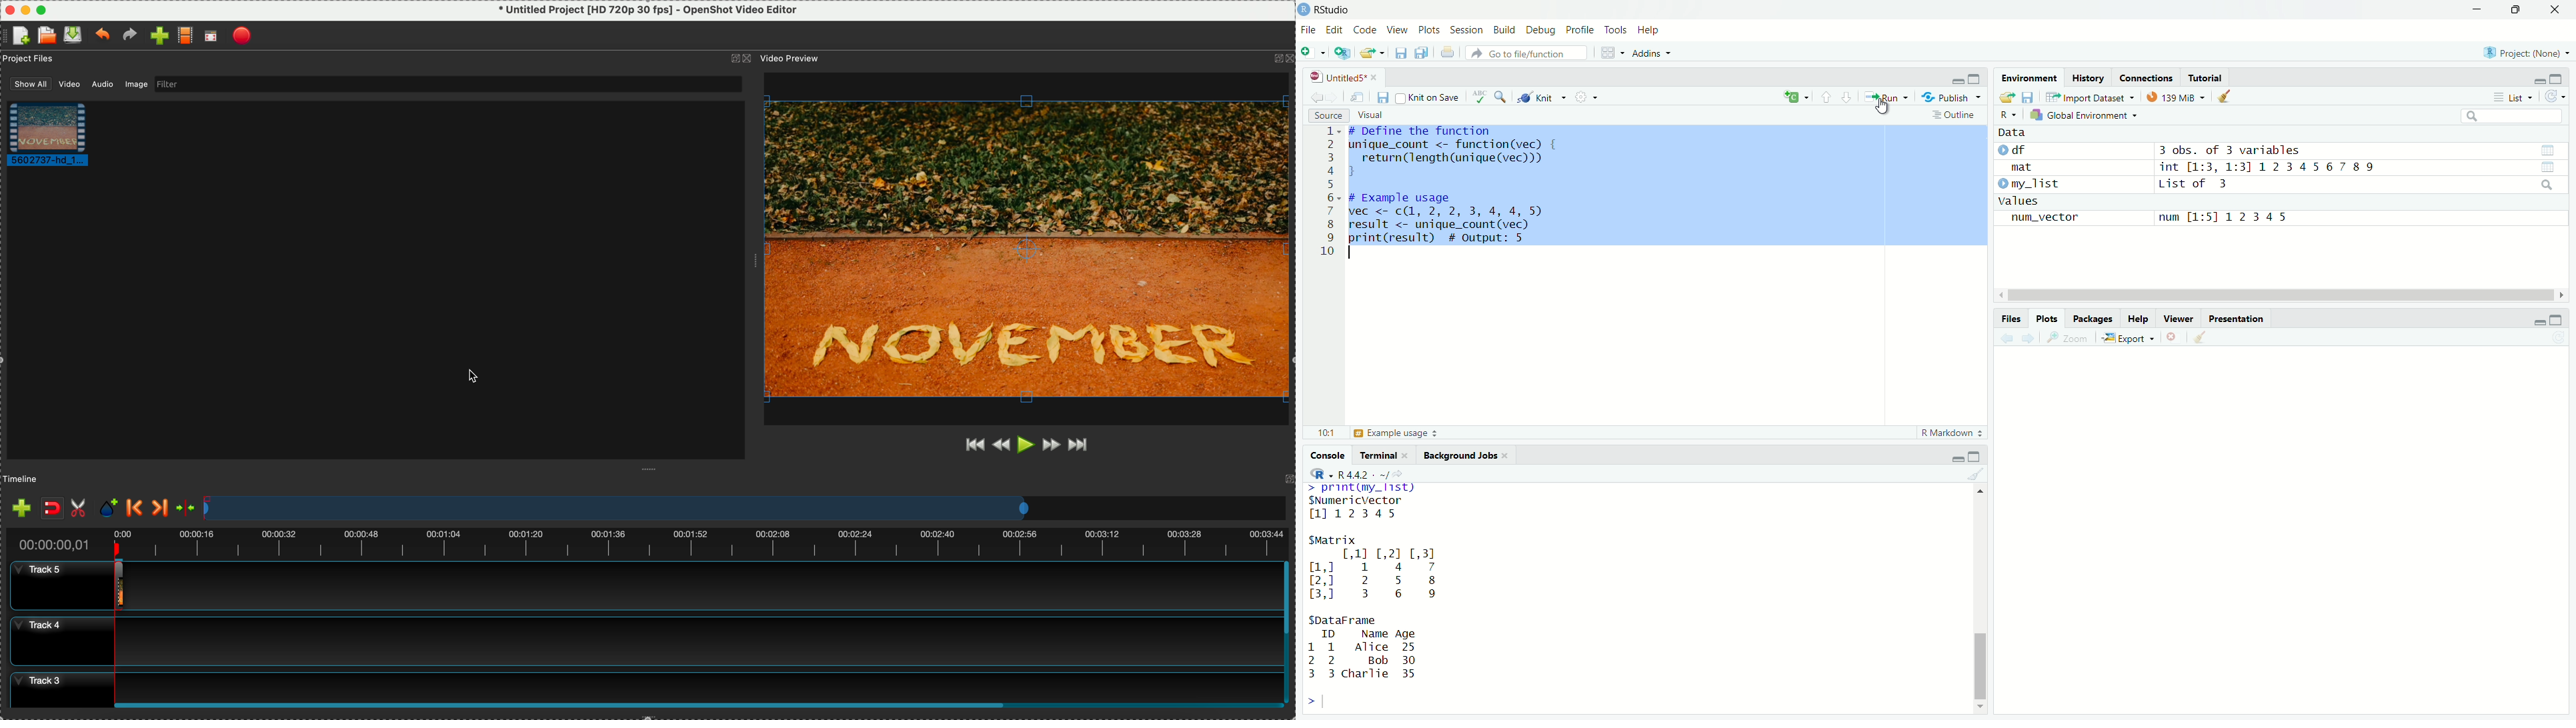  What do you see at coordinates (138, 86) in the screenshot?
I see `image` at bounding box center [138, 86].